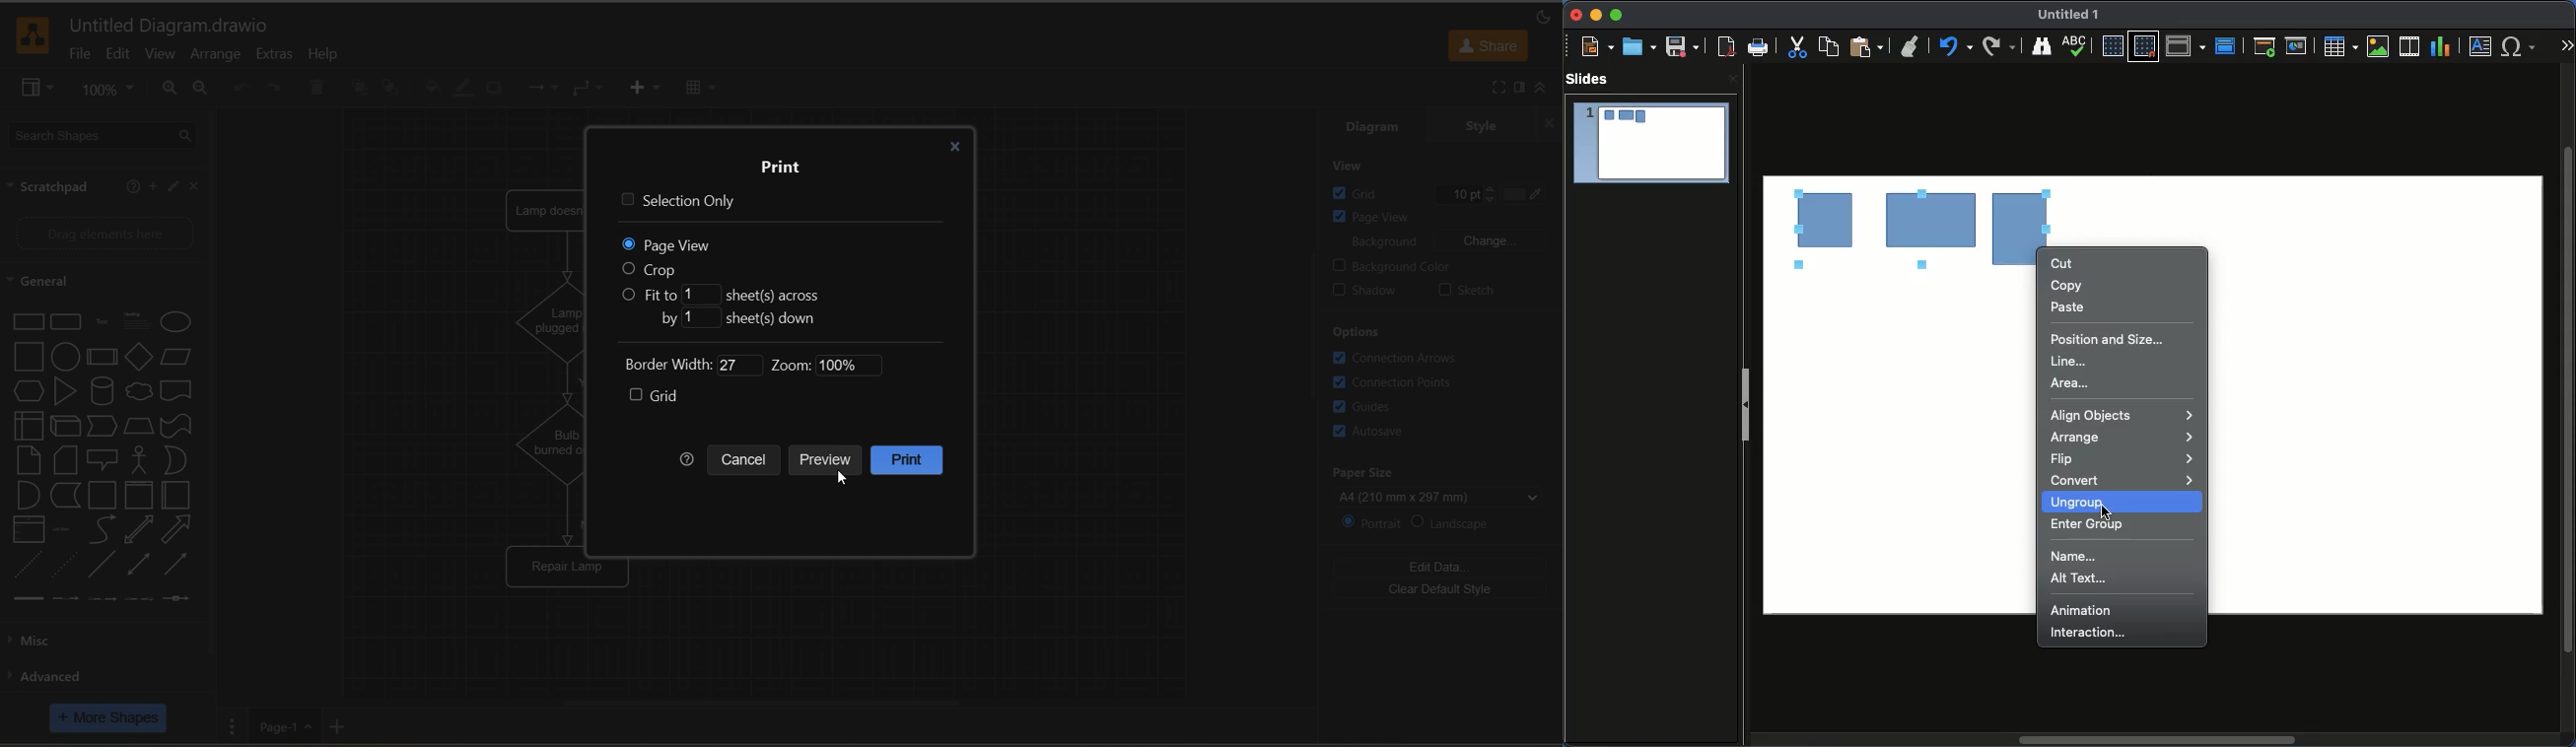 This screenshot has width=2576, height=756. Describe the element at coordinates (2122, 416) in the screenshot. I see `Align objects` at that location.